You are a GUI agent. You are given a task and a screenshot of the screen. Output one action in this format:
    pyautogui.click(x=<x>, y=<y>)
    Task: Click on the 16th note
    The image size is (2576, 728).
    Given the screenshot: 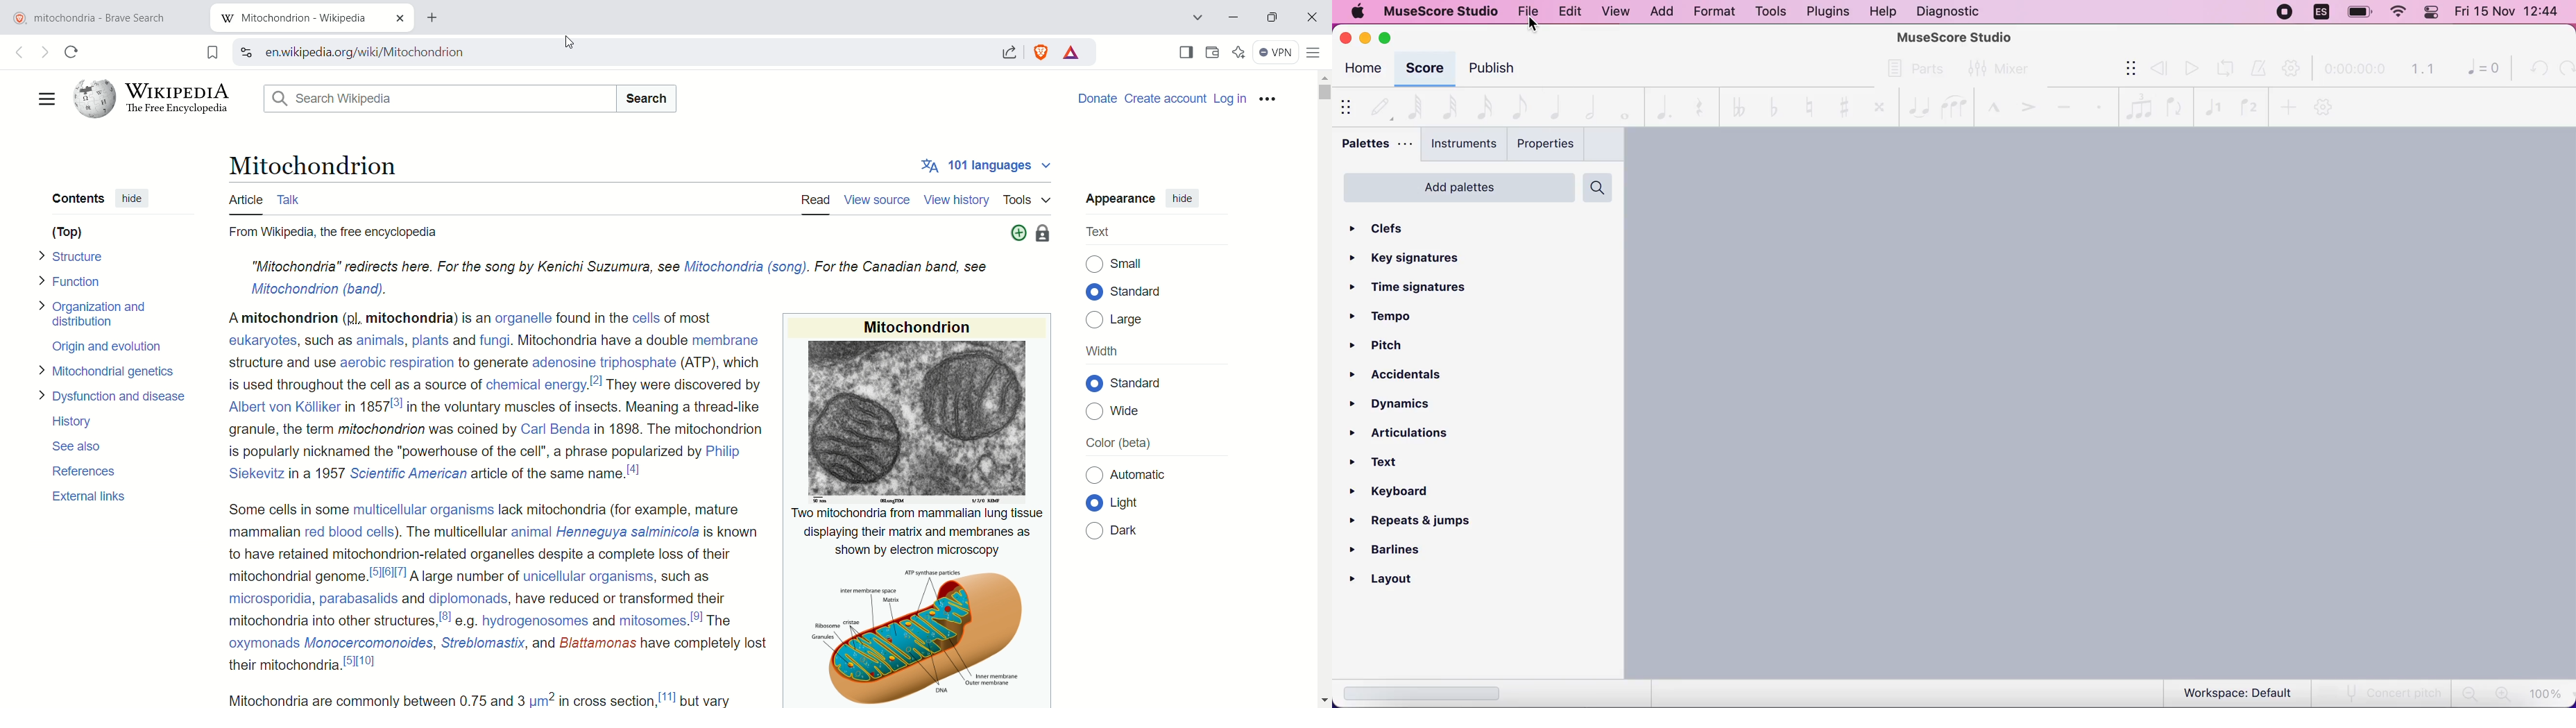 What is the action you would take?
    pyautogui.click(x=1483, y=106)
    